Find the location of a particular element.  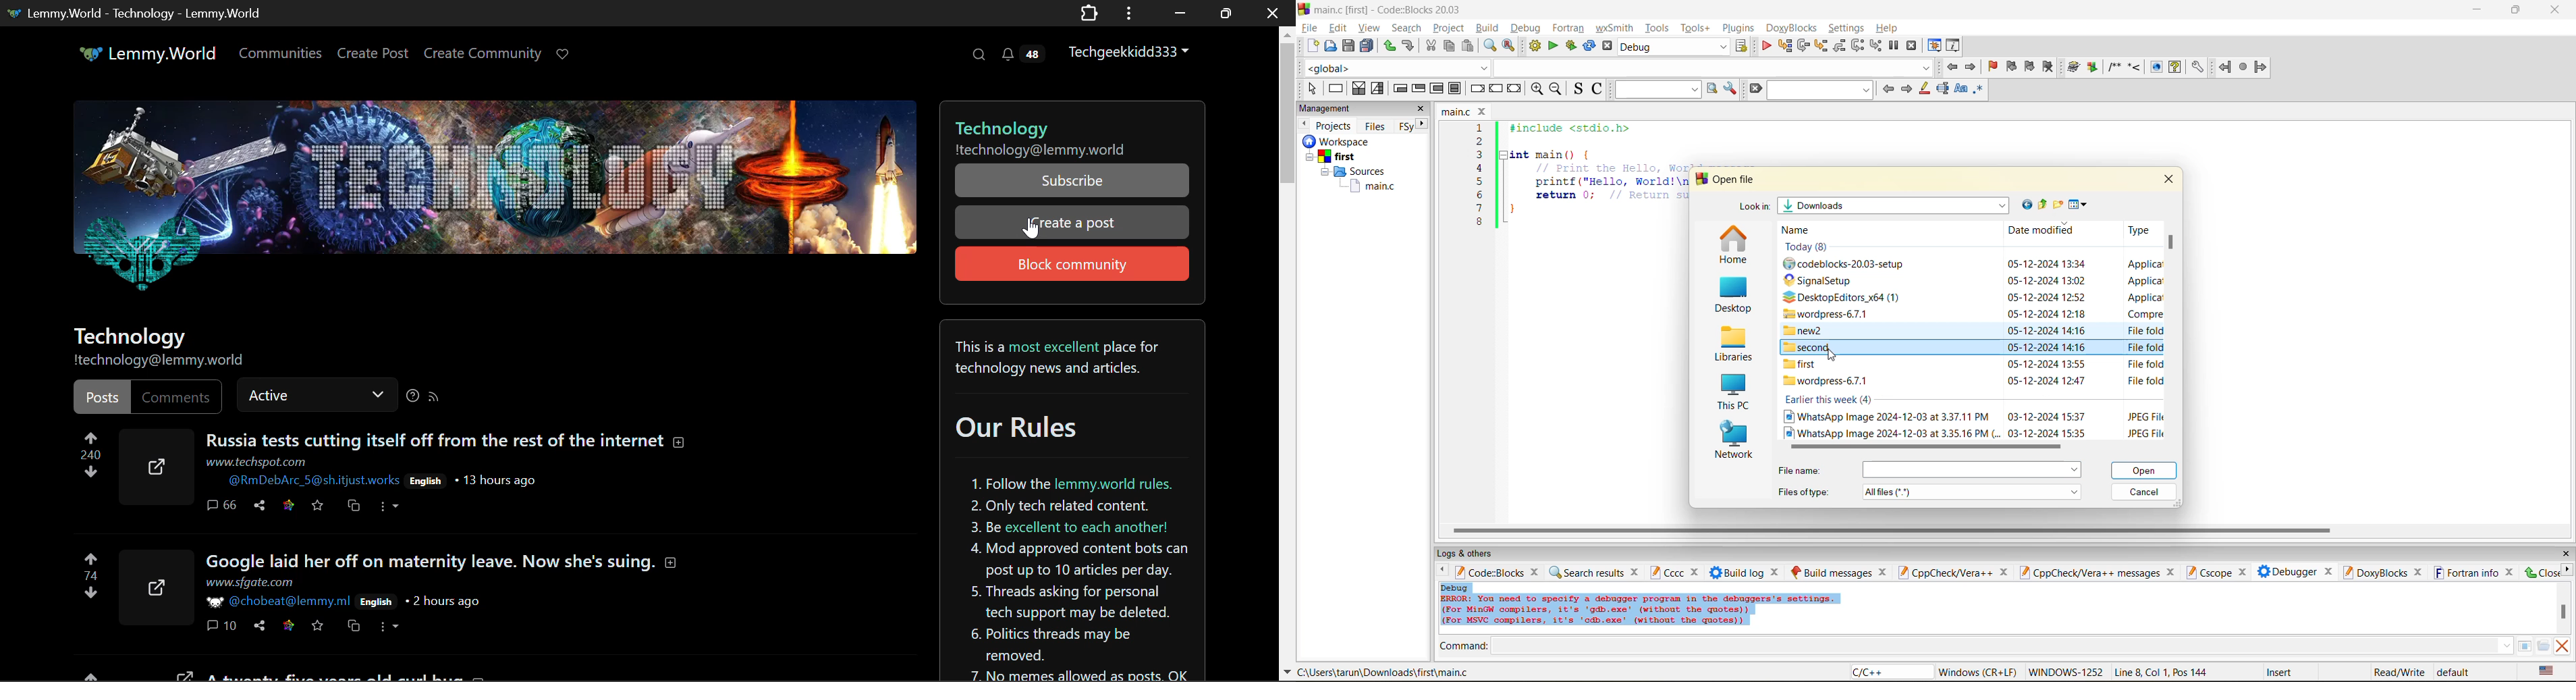

close is located at coordinates (2241, 573).